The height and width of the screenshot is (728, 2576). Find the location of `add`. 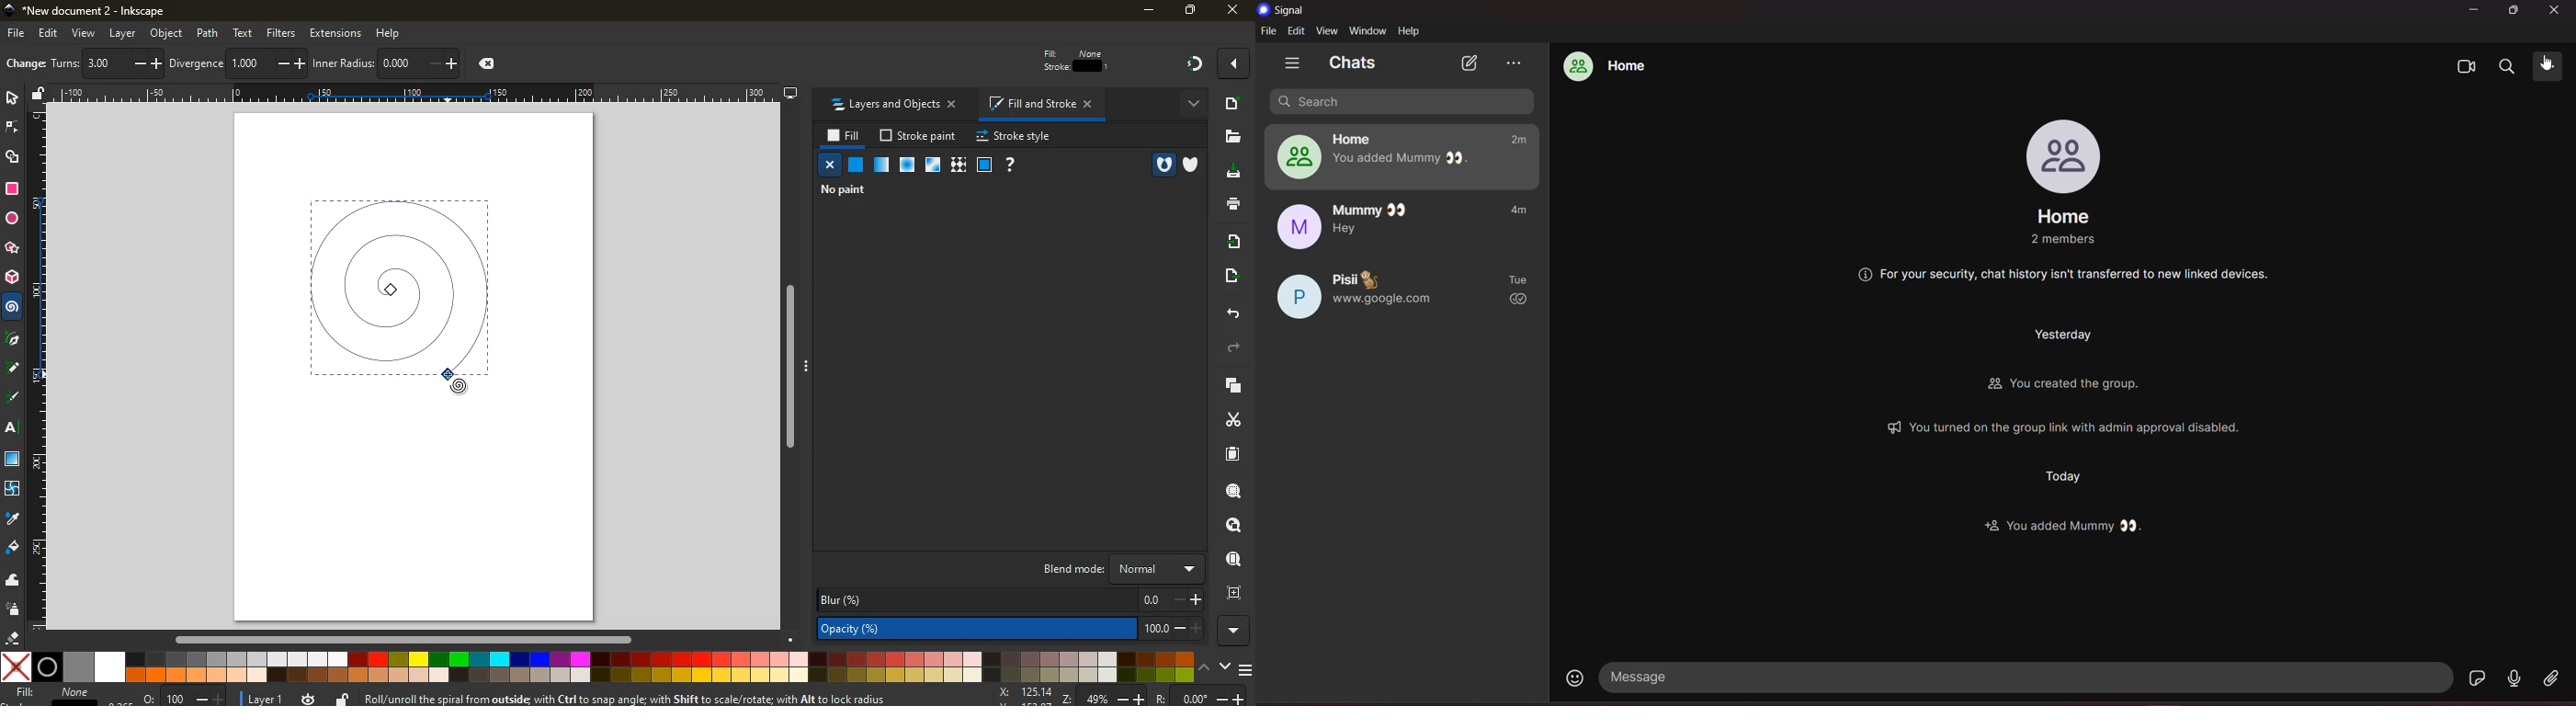

add is located at coordinates (1232, 106).